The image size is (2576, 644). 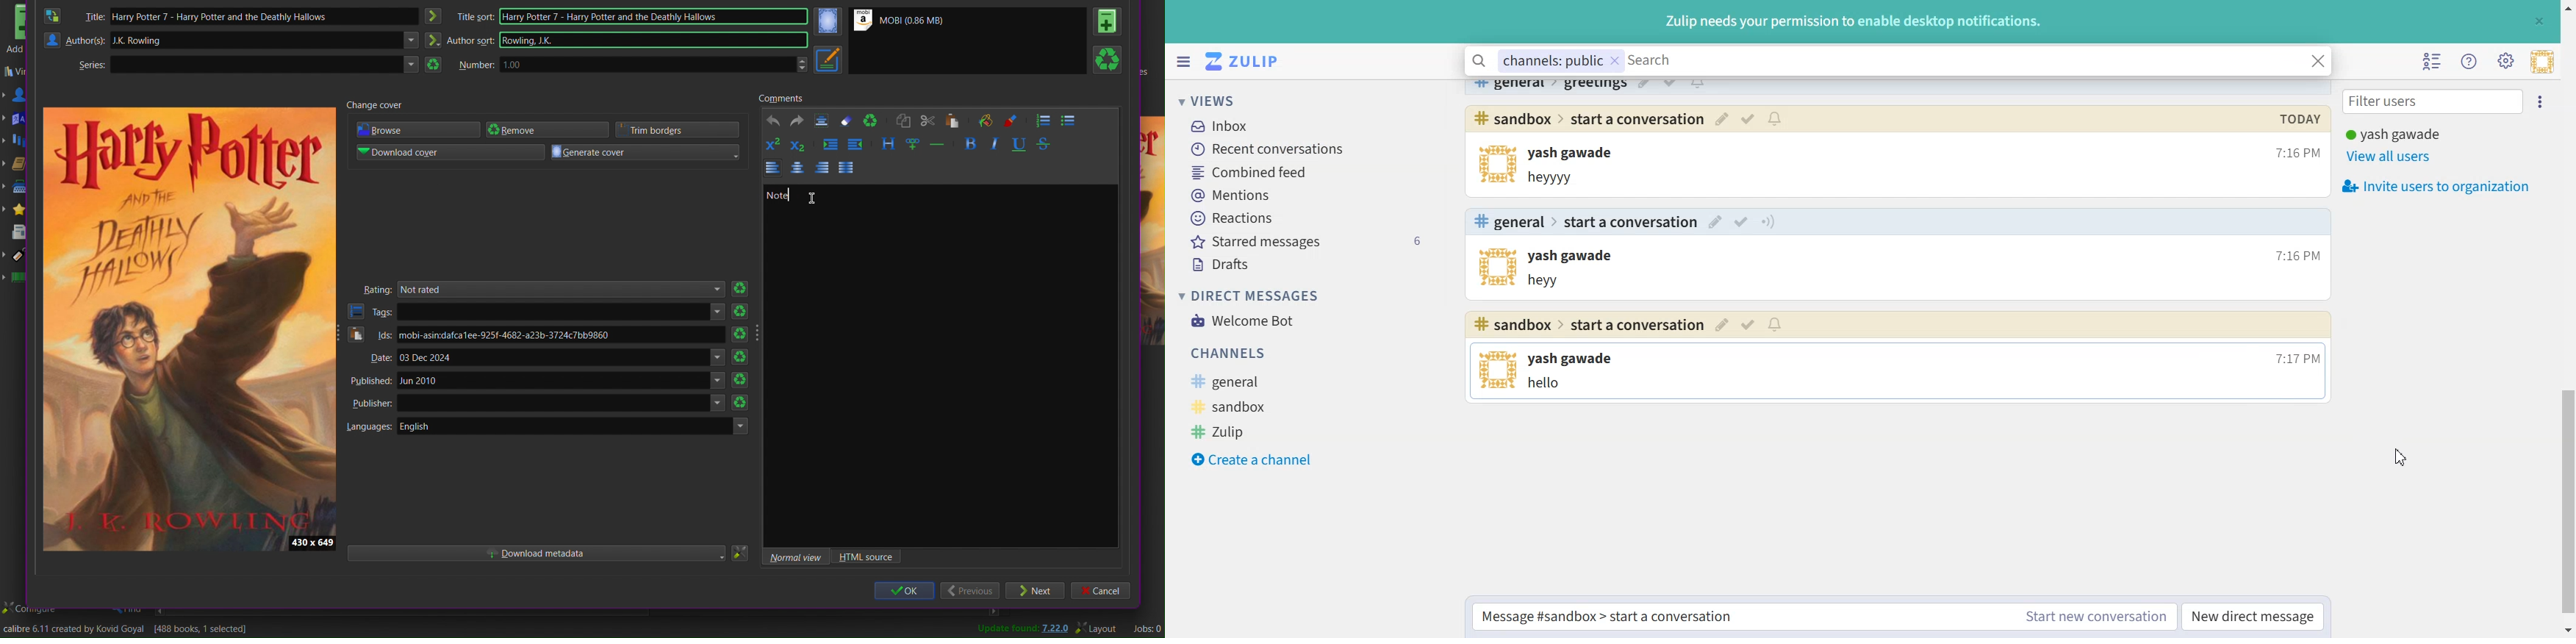 I want to click on Textbox, so click(x=936, y=360).